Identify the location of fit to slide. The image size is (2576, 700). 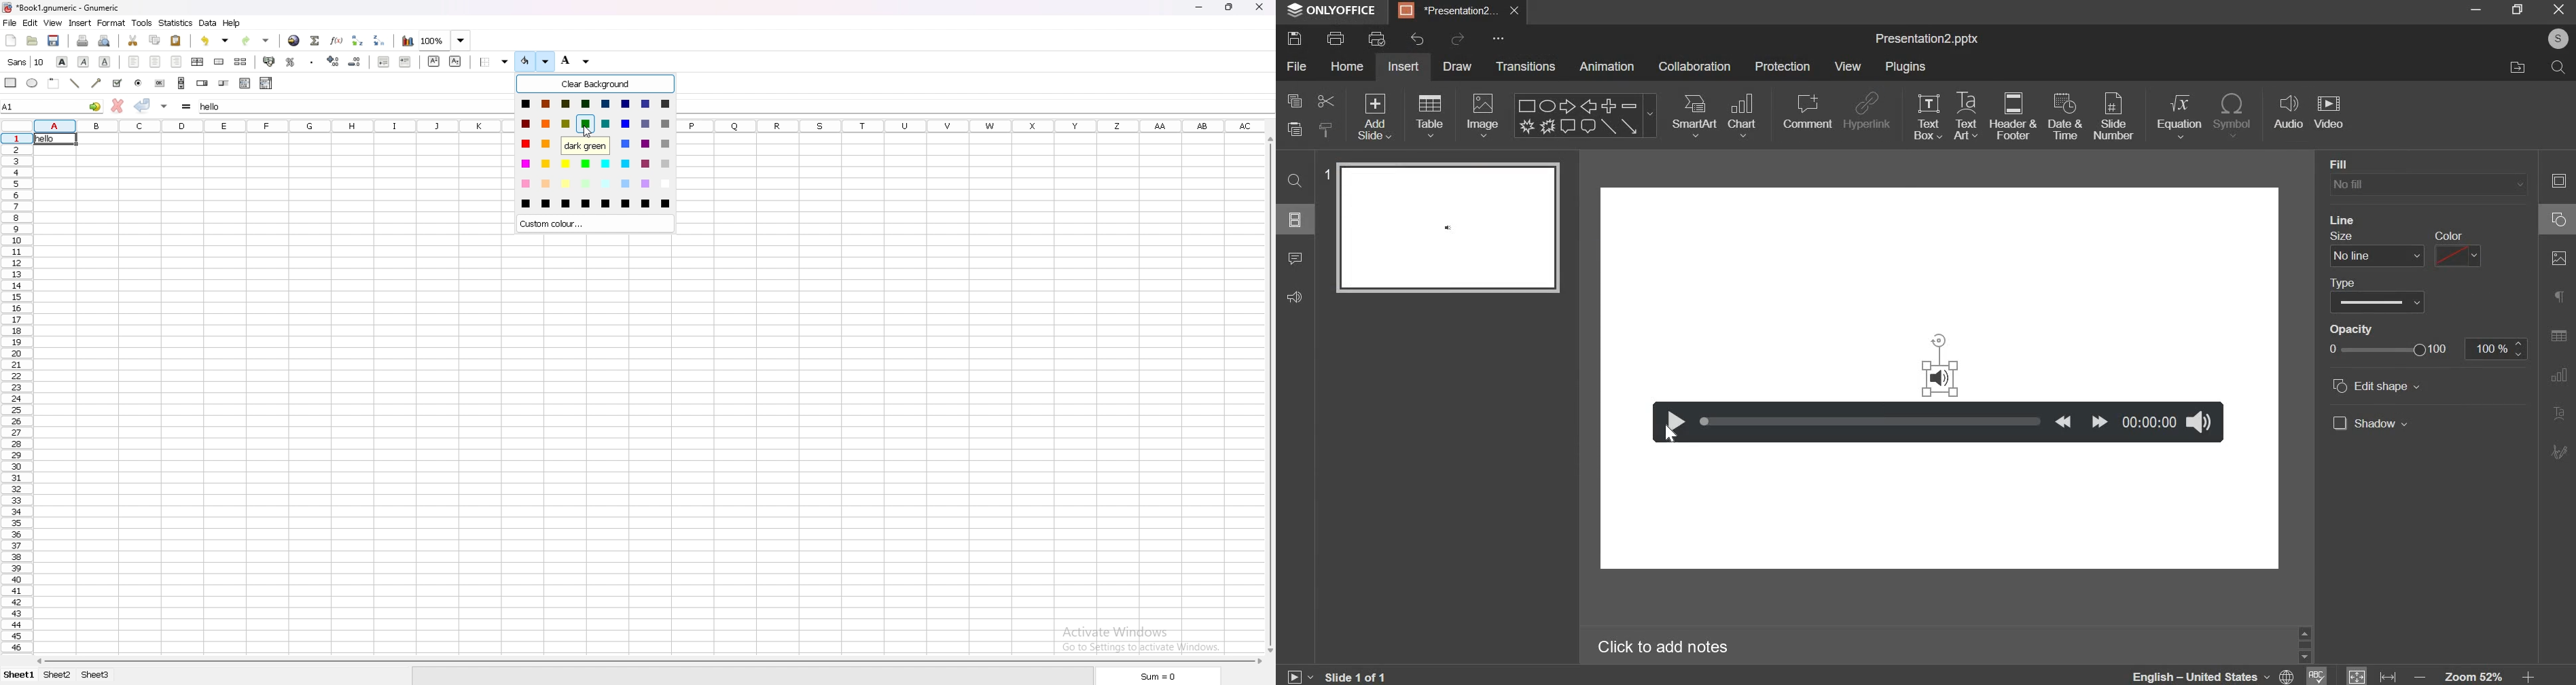
(2356, 675).